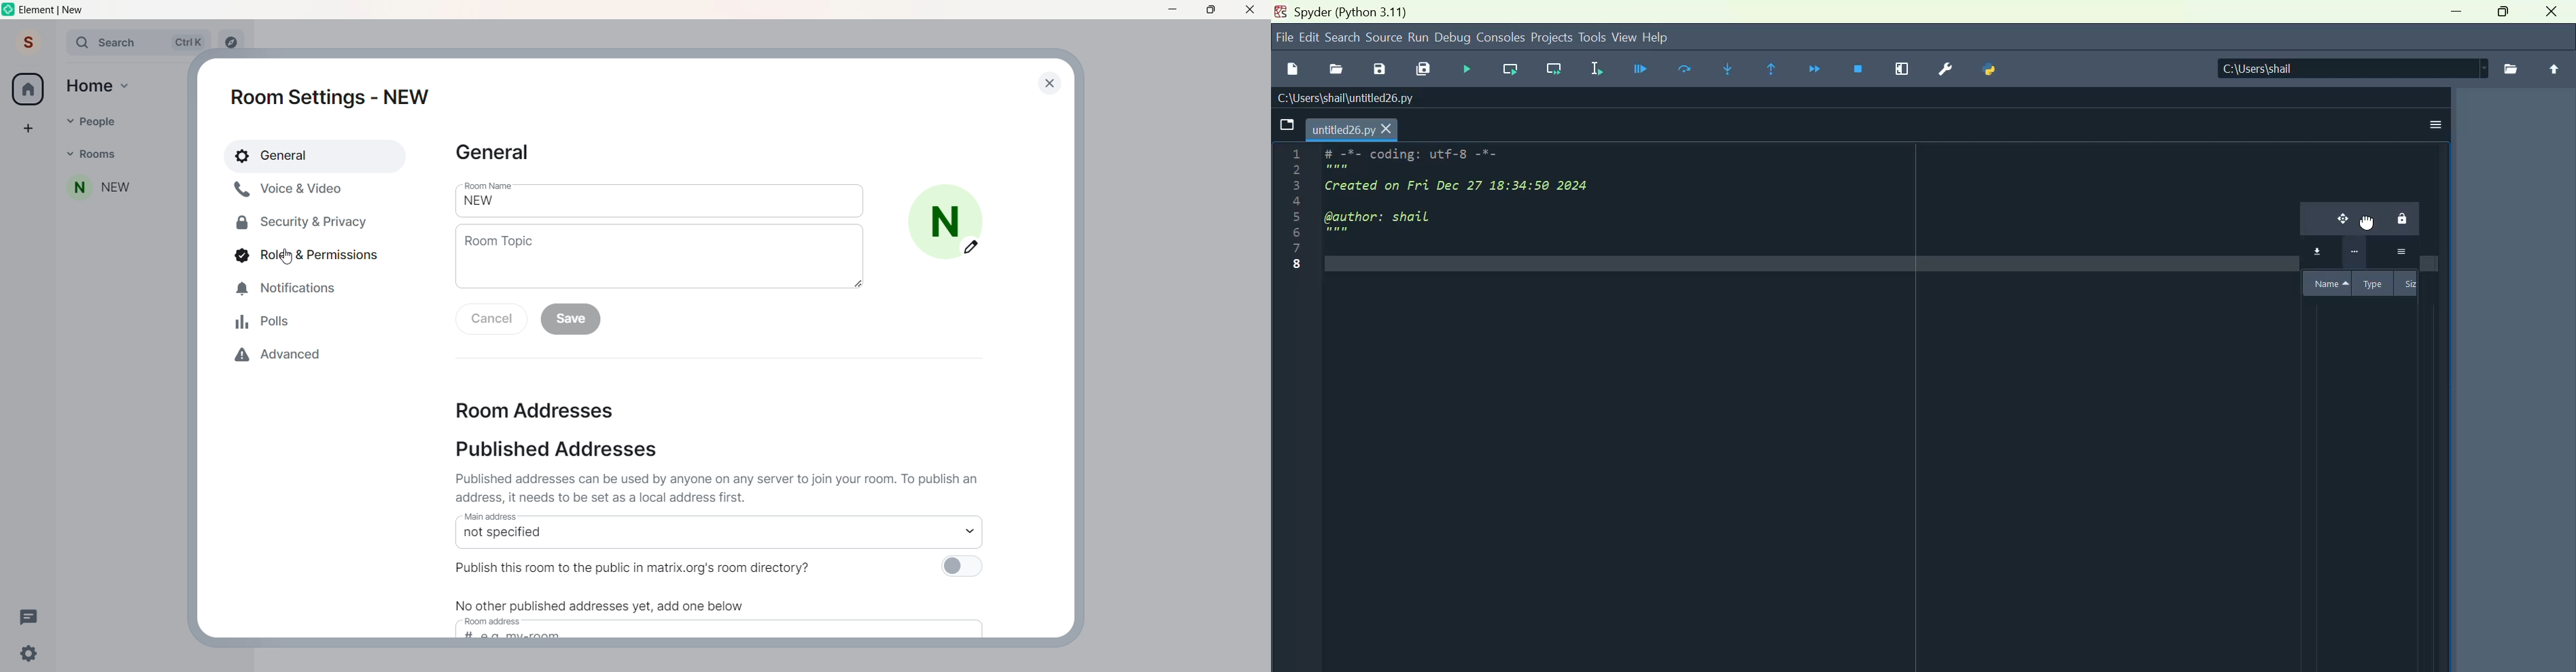 This screenshot has width=2576, height=672. I want to click on tools, so click(1592, 37).